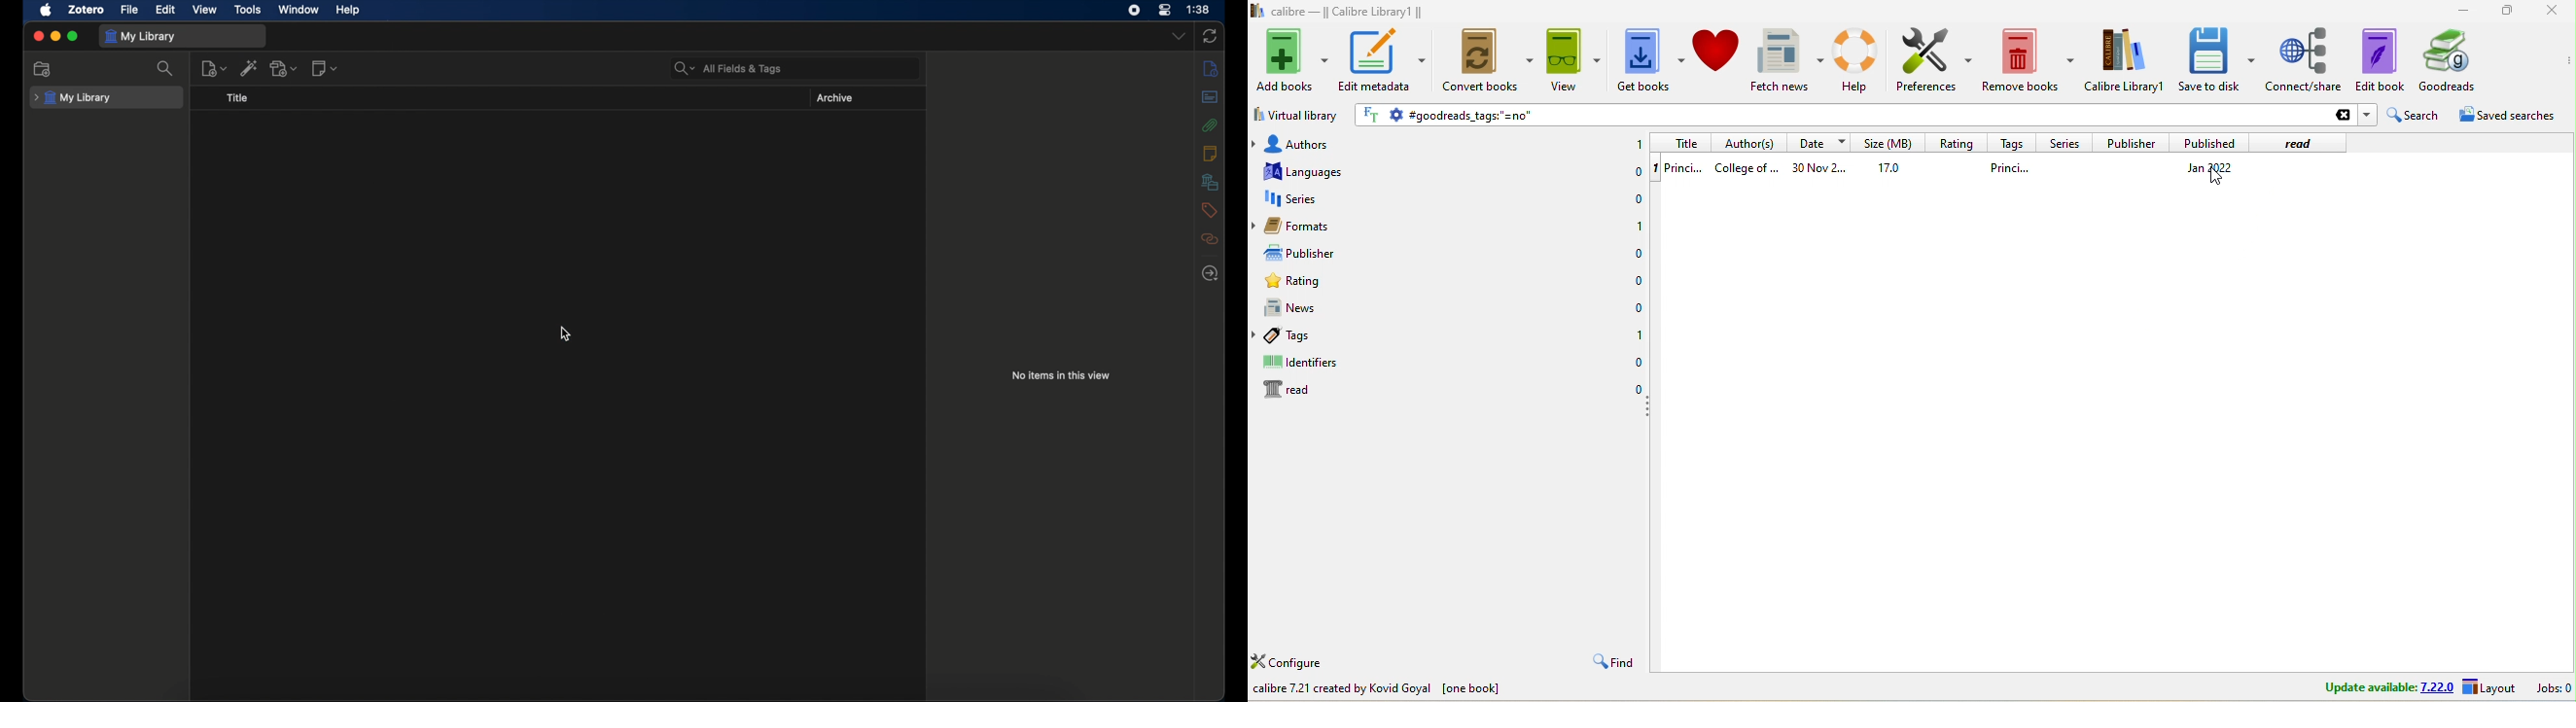 This screenshot has width=2576, height=728. I want to click on edit metadata, so click(1382, 61).